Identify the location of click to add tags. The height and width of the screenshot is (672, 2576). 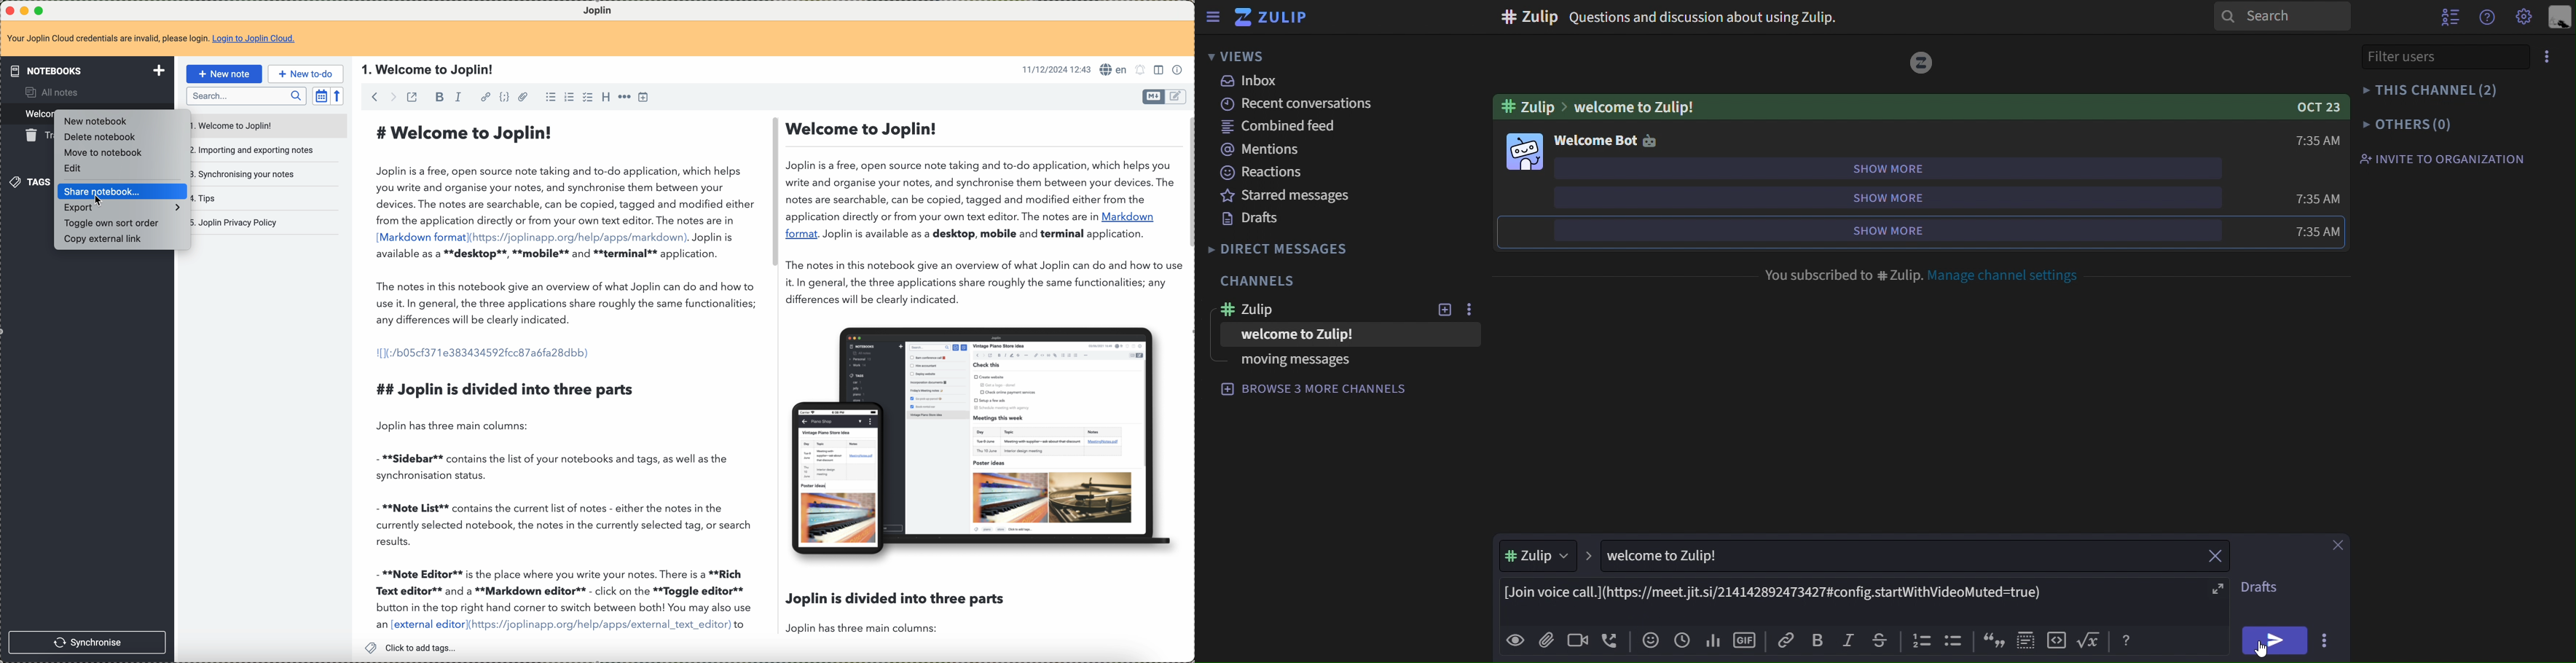
(415, 647).